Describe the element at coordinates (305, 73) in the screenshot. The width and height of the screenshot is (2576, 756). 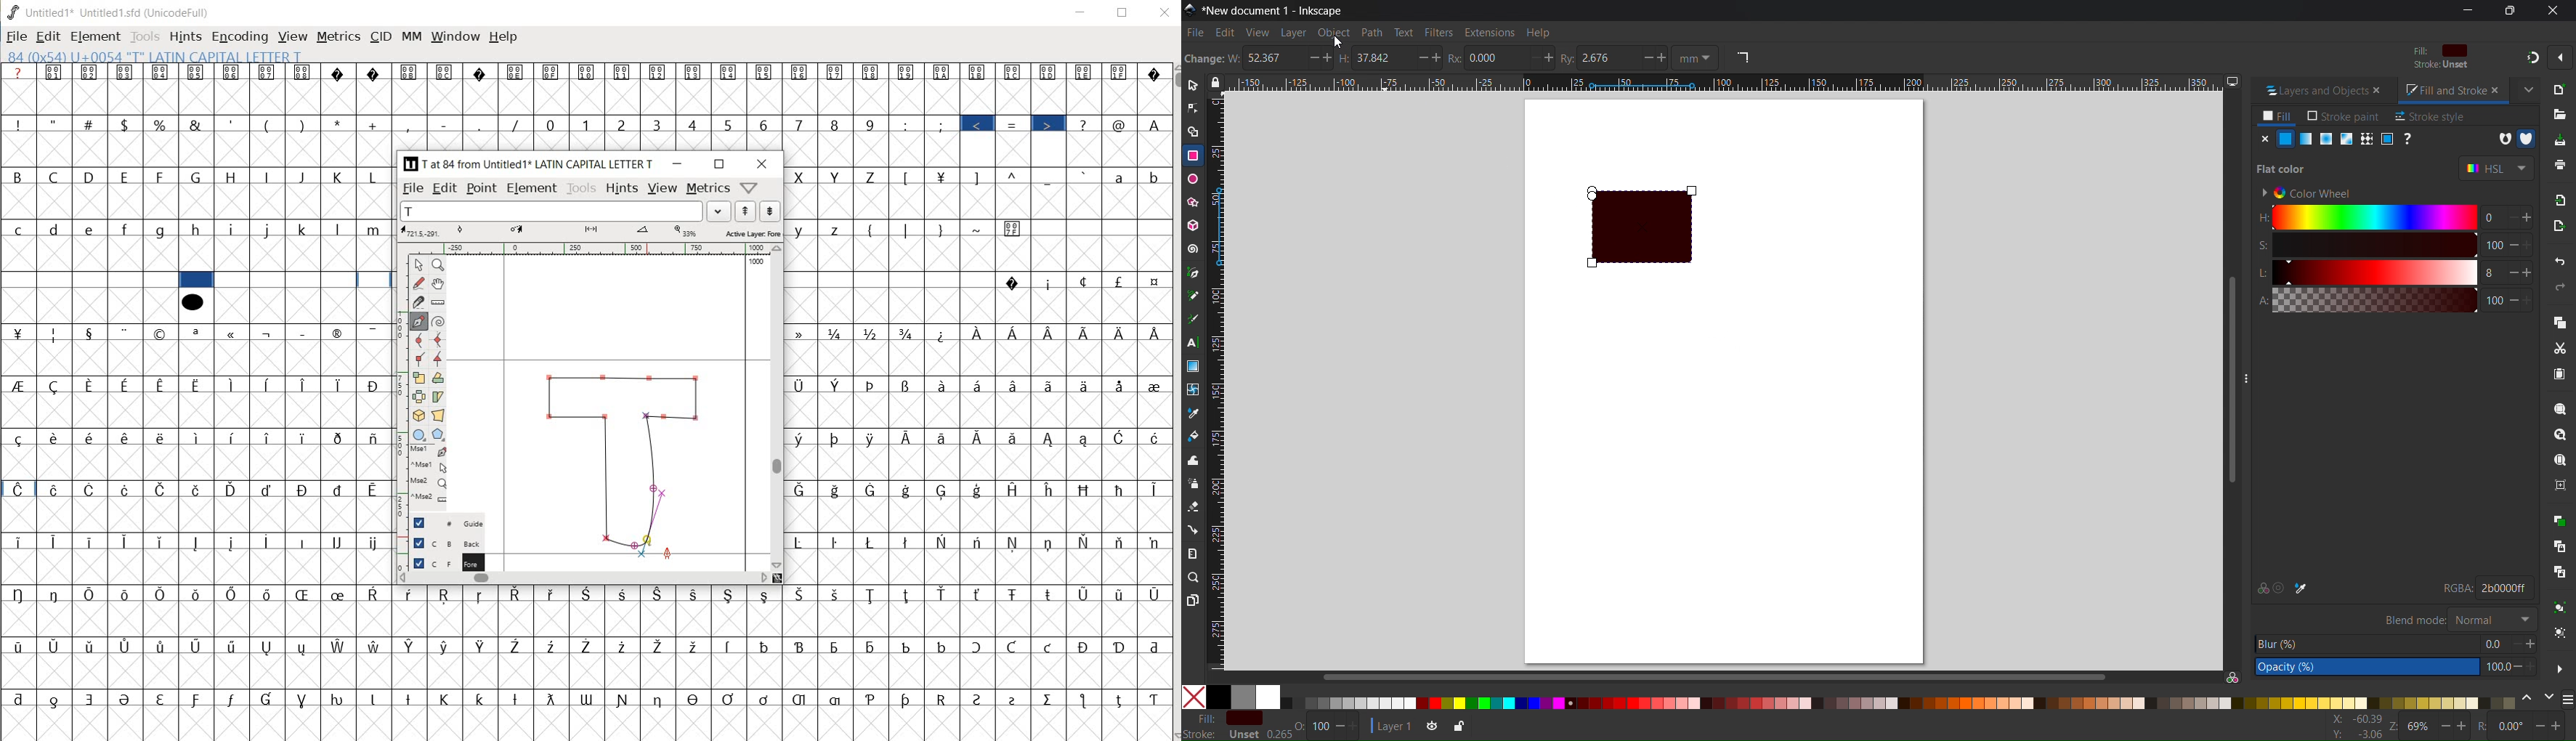
I see `Symbol` at that location.